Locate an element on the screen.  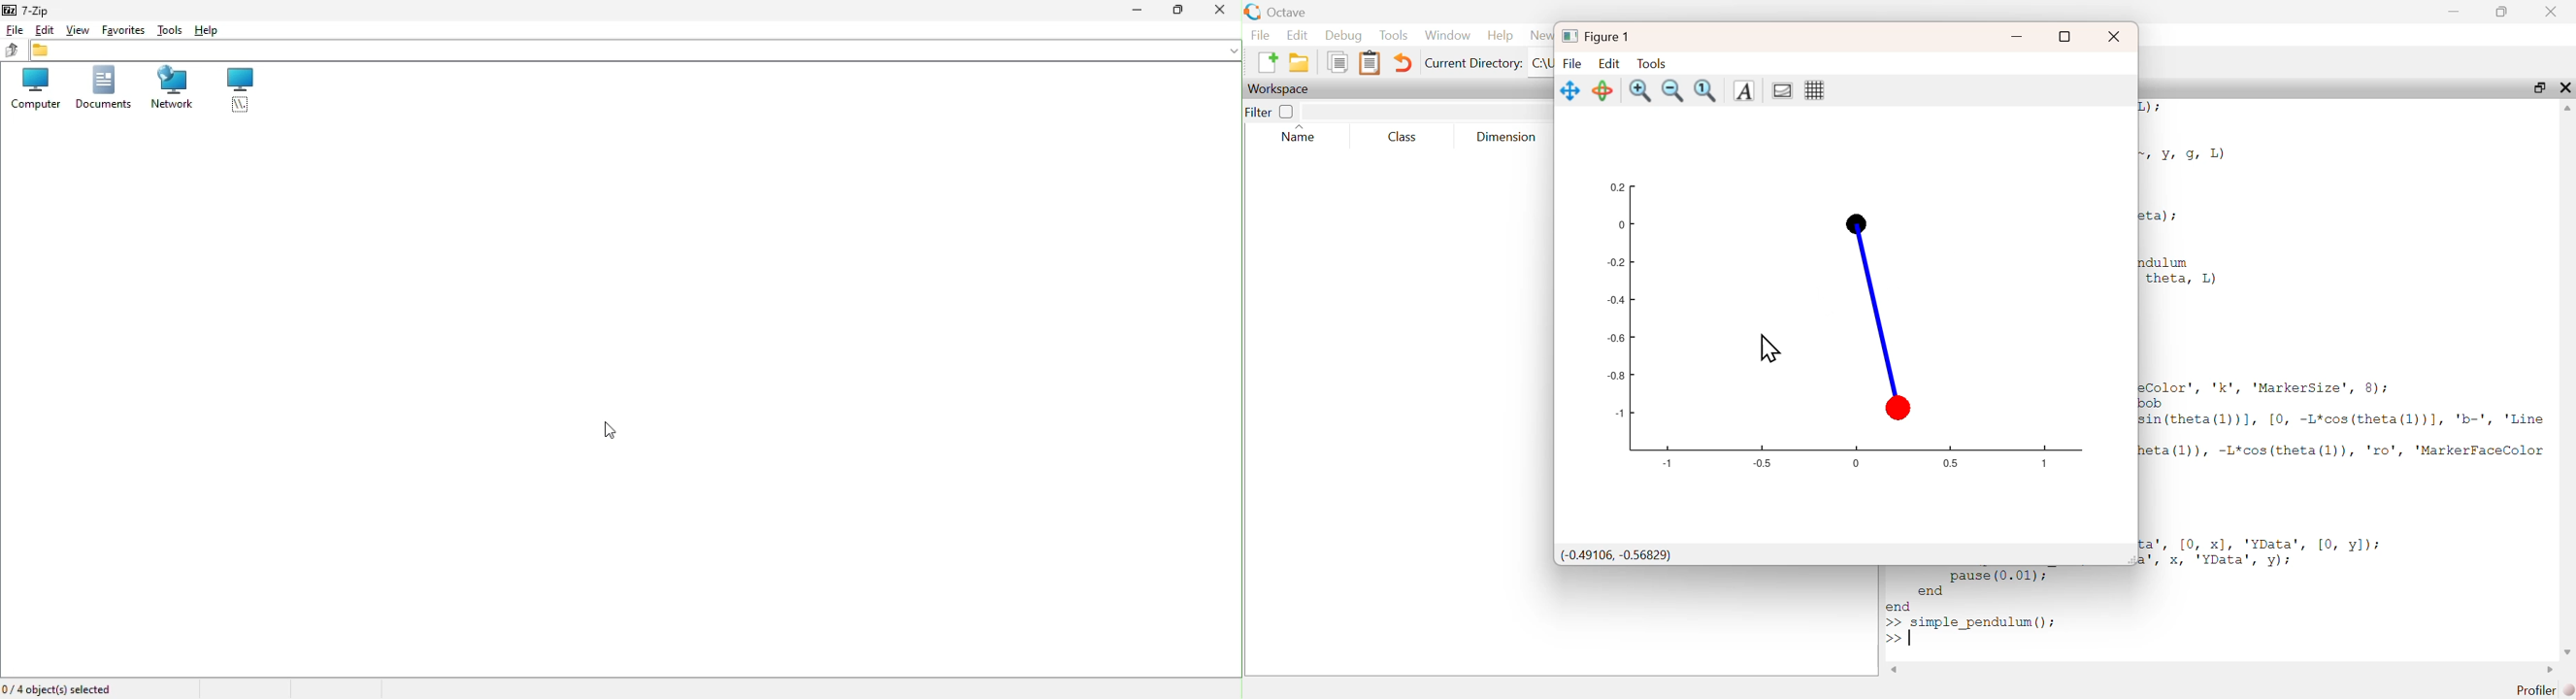
Close is located at coordinates (2566, 88).